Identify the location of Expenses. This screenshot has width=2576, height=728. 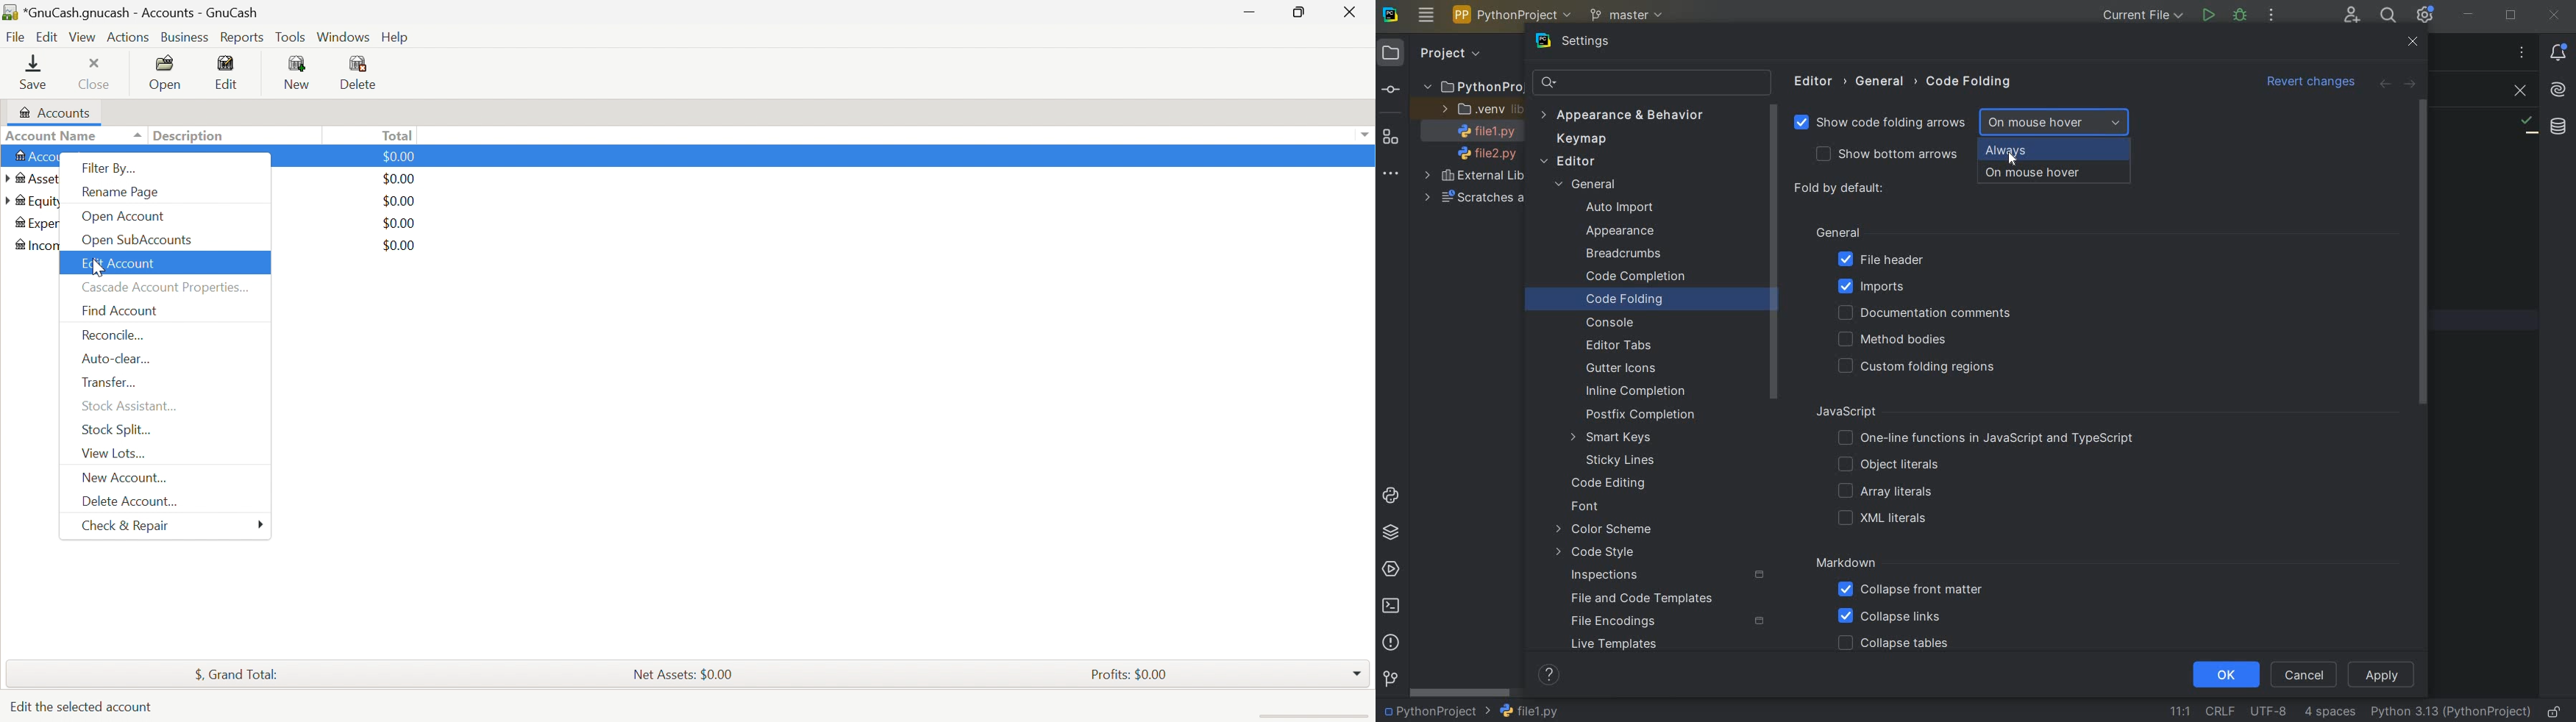
(36, 223).